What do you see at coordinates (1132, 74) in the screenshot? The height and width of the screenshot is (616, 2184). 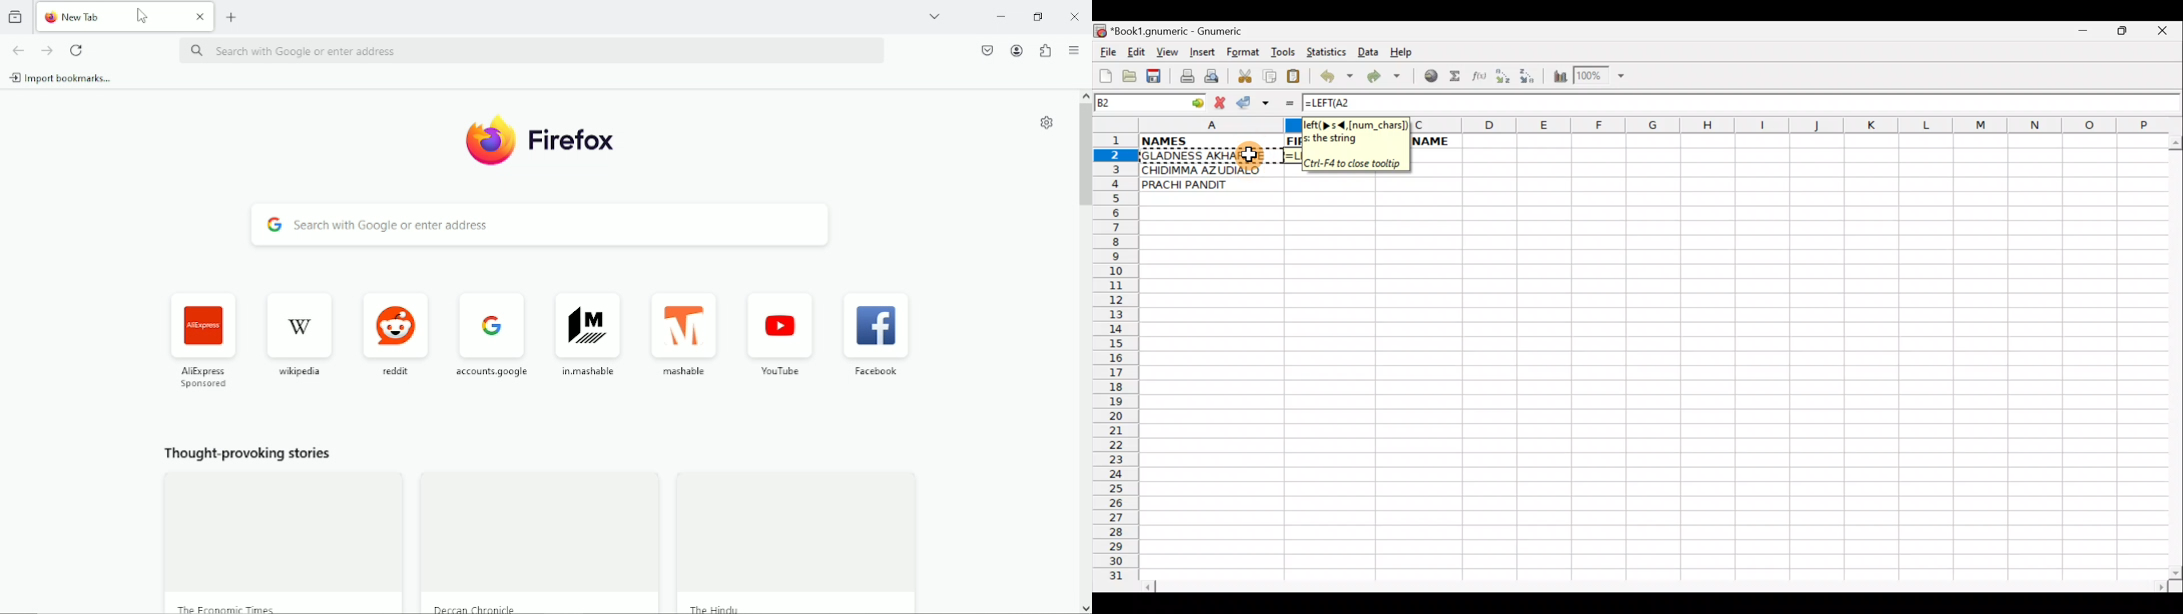 I see `Open a file` at bounding box center [1132, 74].